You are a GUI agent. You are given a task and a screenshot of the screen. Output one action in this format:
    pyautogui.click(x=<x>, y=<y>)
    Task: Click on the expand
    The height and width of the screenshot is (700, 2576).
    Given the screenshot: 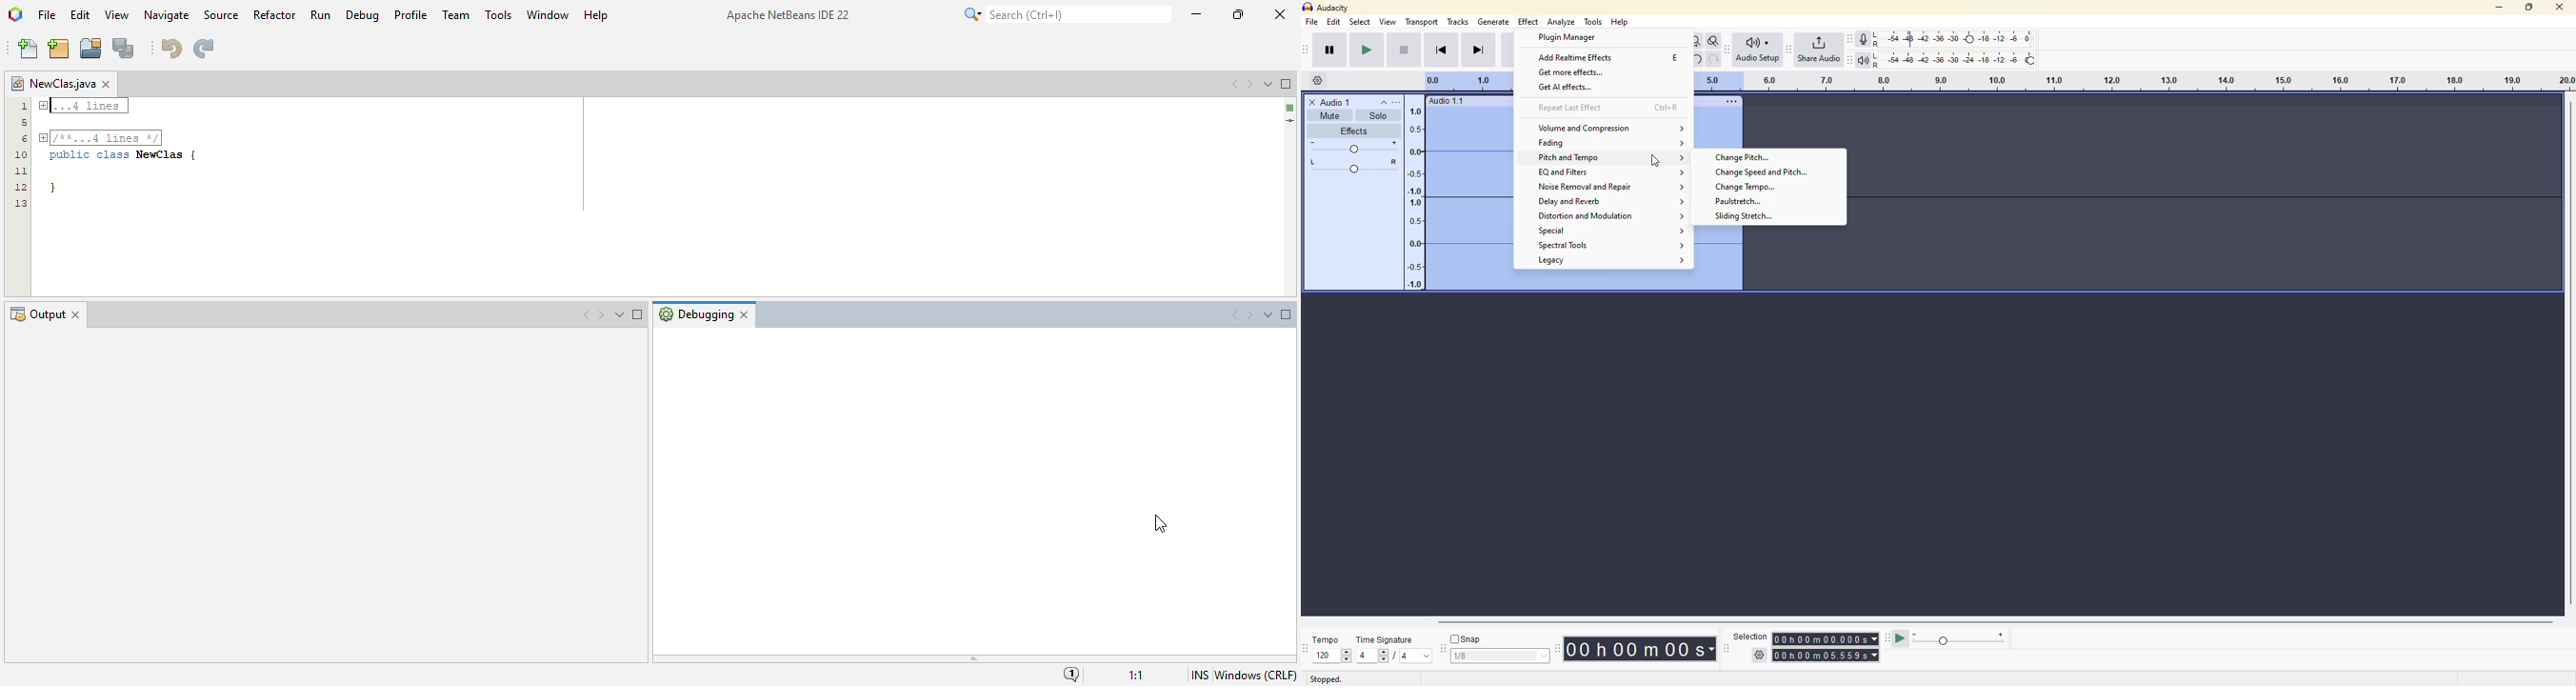 What is the action you would take?
    pyautogui.click(x=1682, y=202)
    